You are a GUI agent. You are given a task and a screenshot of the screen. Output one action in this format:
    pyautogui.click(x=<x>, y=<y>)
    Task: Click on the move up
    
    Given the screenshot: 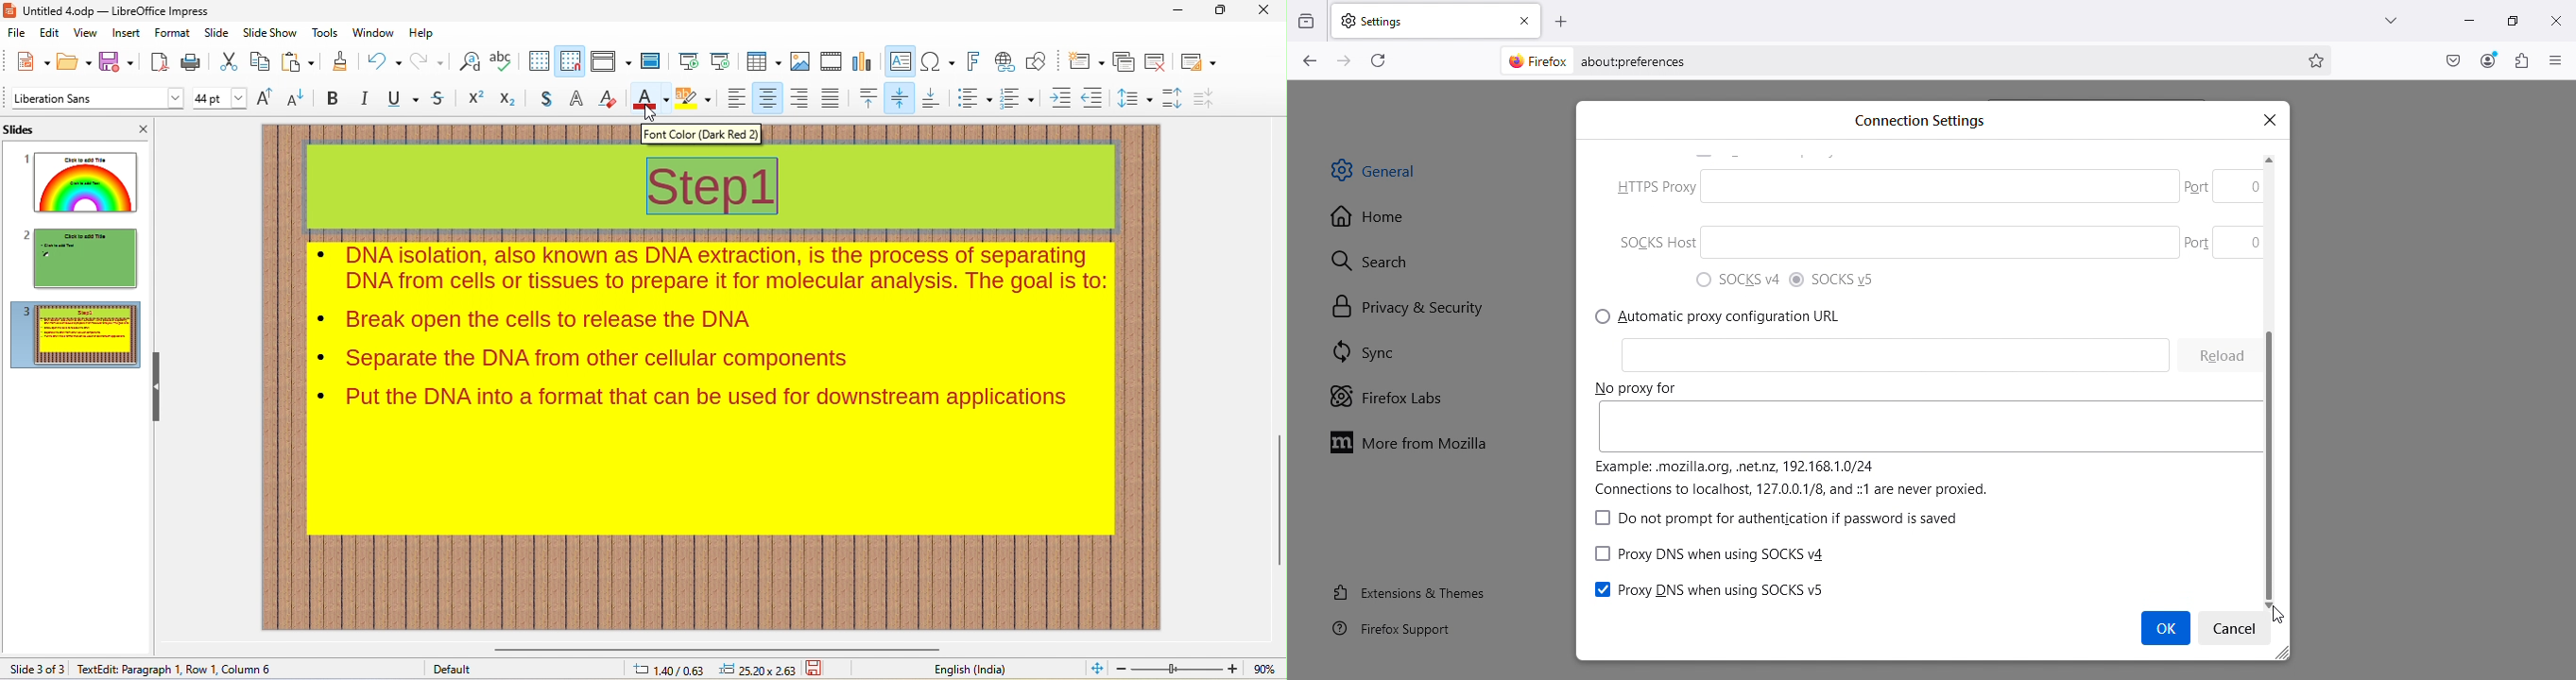 What is the action you would take?
    pyautogui.click(x=2567, y=83)
    